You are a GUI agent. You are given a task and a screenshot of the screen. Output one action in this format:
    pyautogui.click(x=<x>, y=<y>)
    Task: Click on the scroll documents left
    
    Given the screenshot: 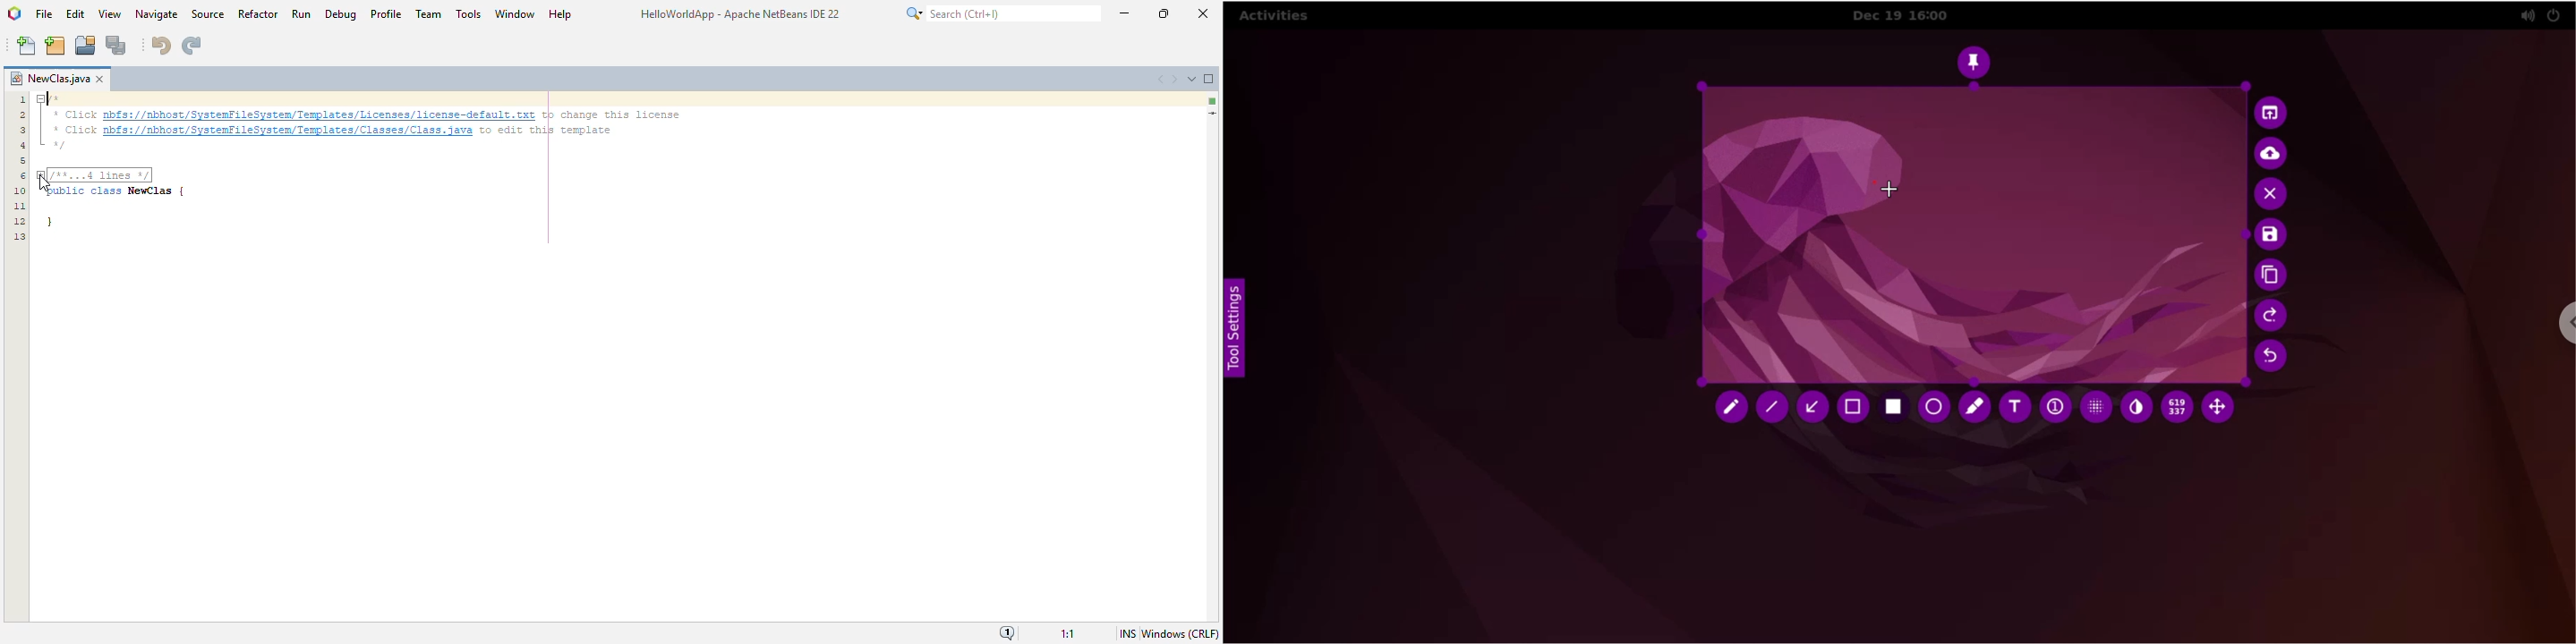 What is the action you would take?
    pyautogui.click(x=1162, y=79)
    